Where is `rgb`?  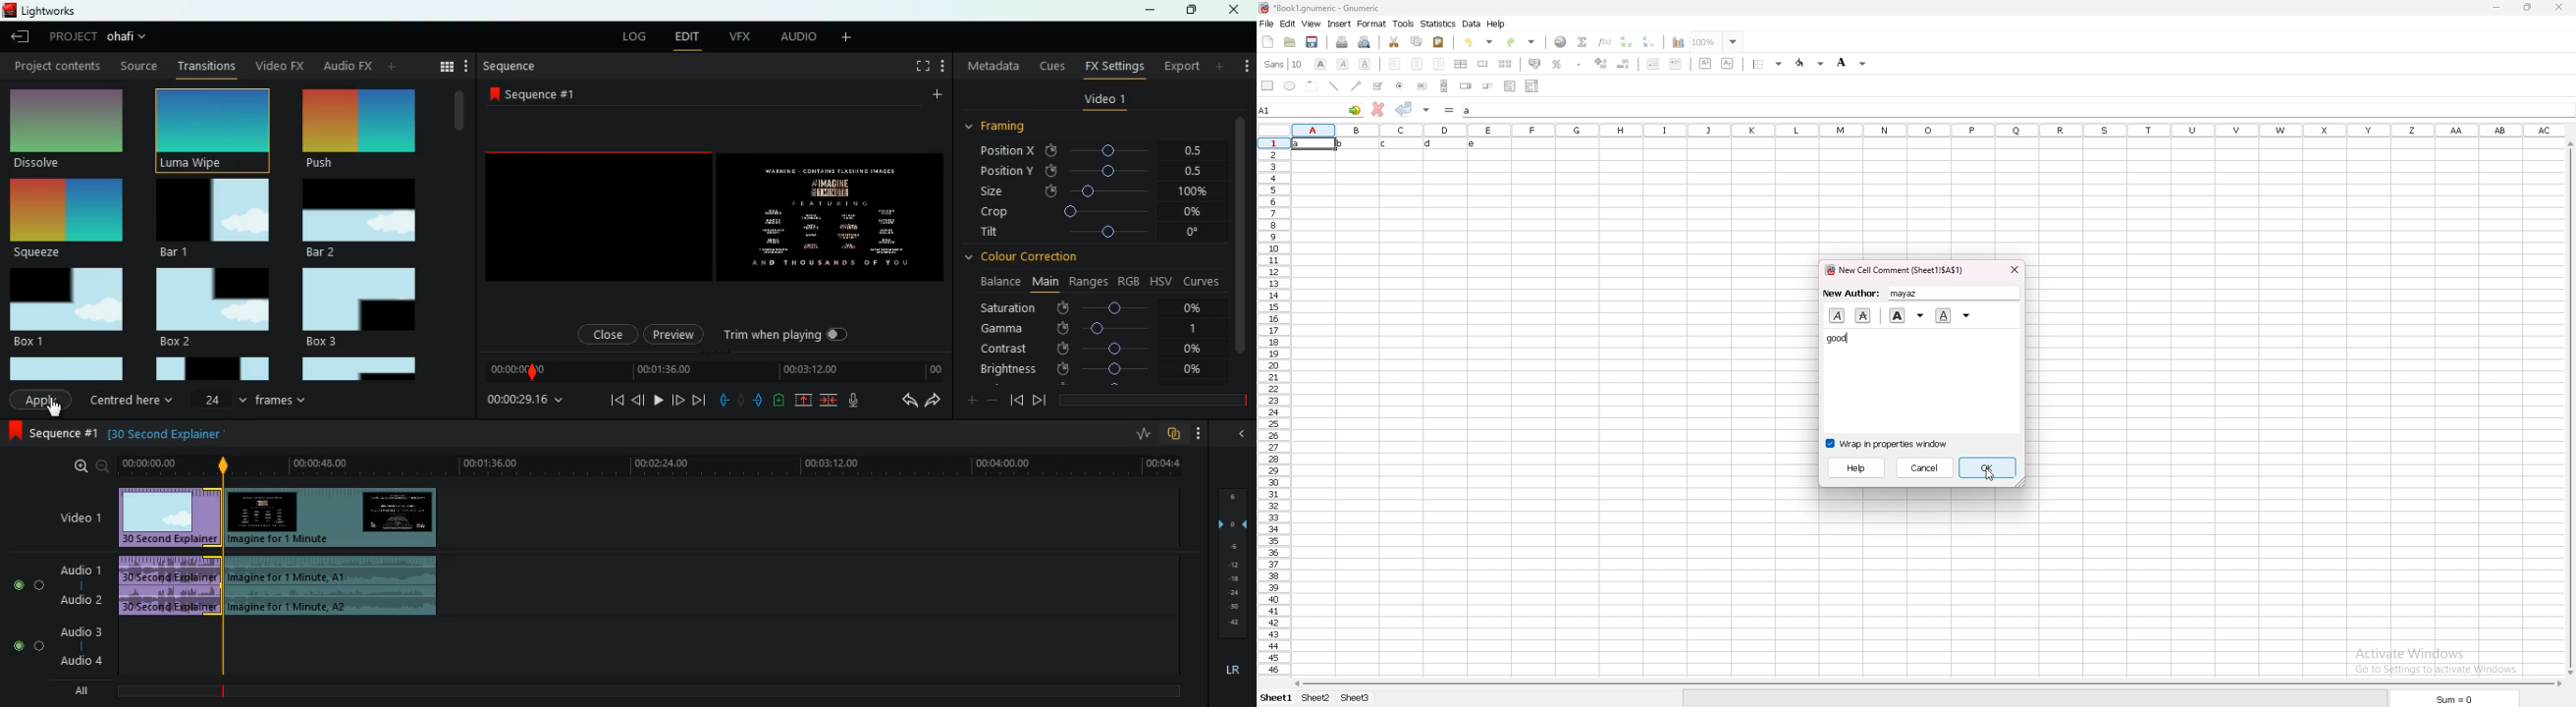 rgb is located at coordinates (1129, 280).